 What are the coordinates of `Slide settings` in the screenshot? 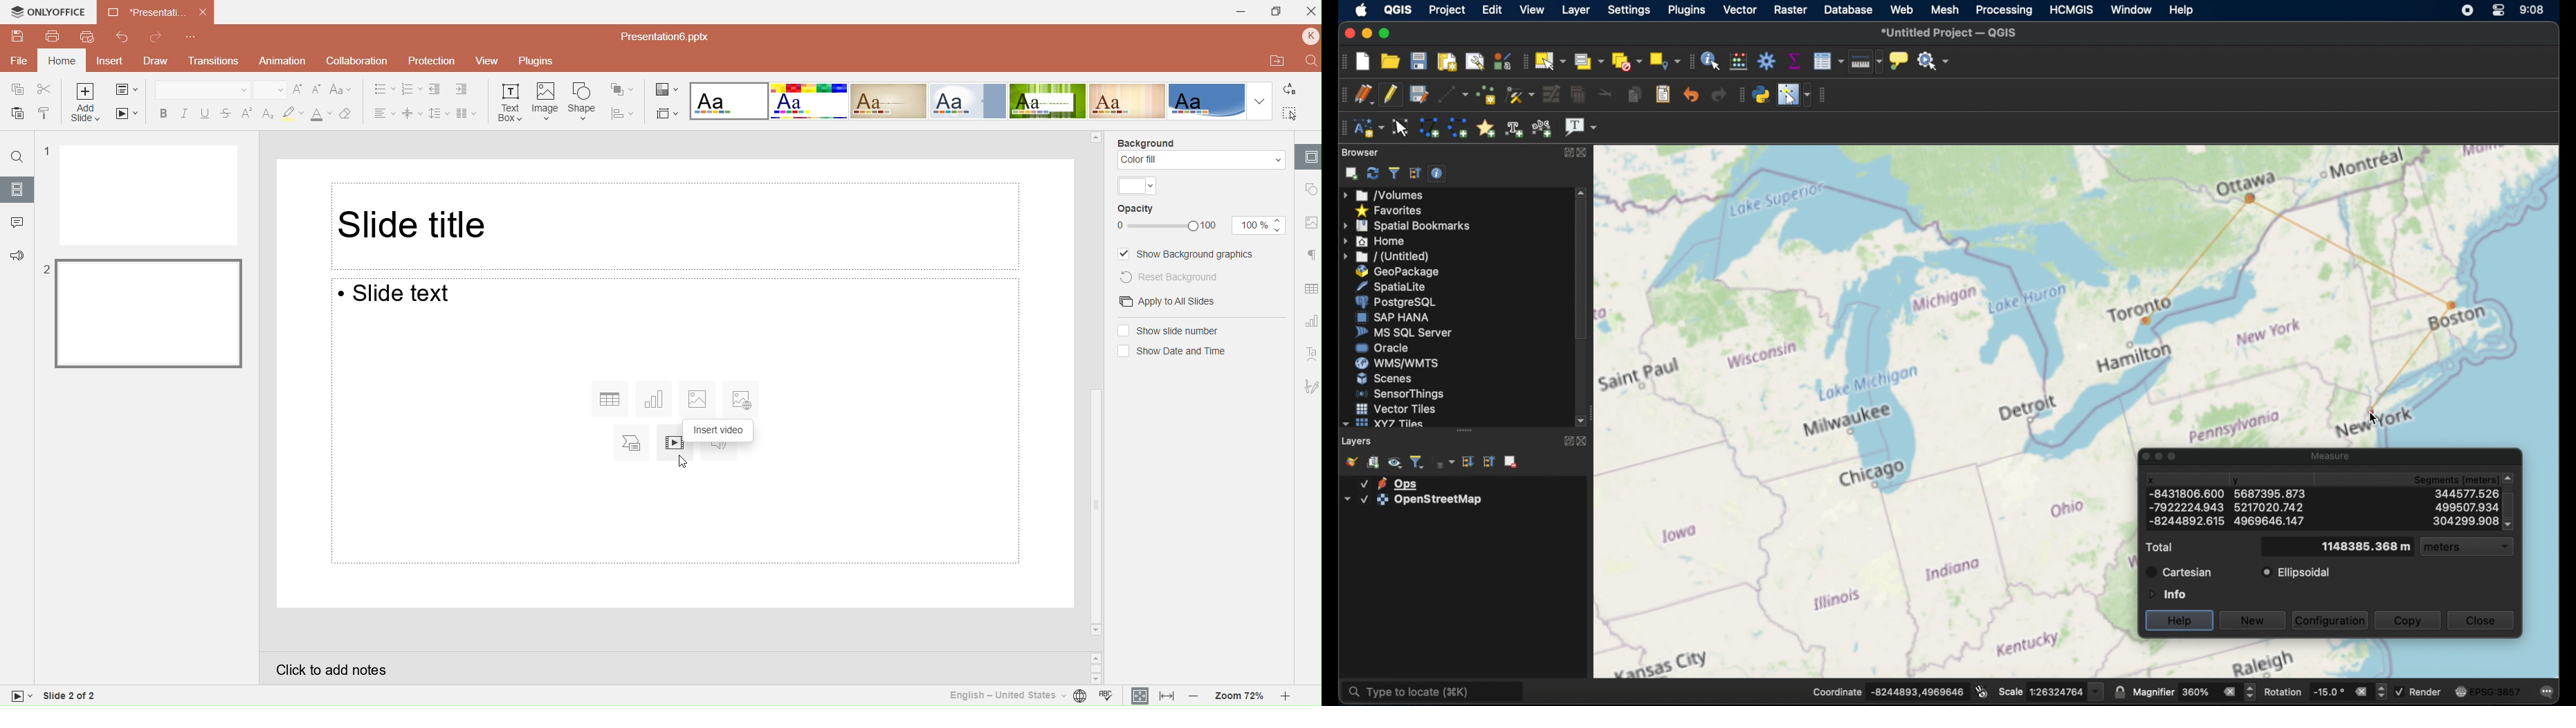 It's located at (1308, 157).